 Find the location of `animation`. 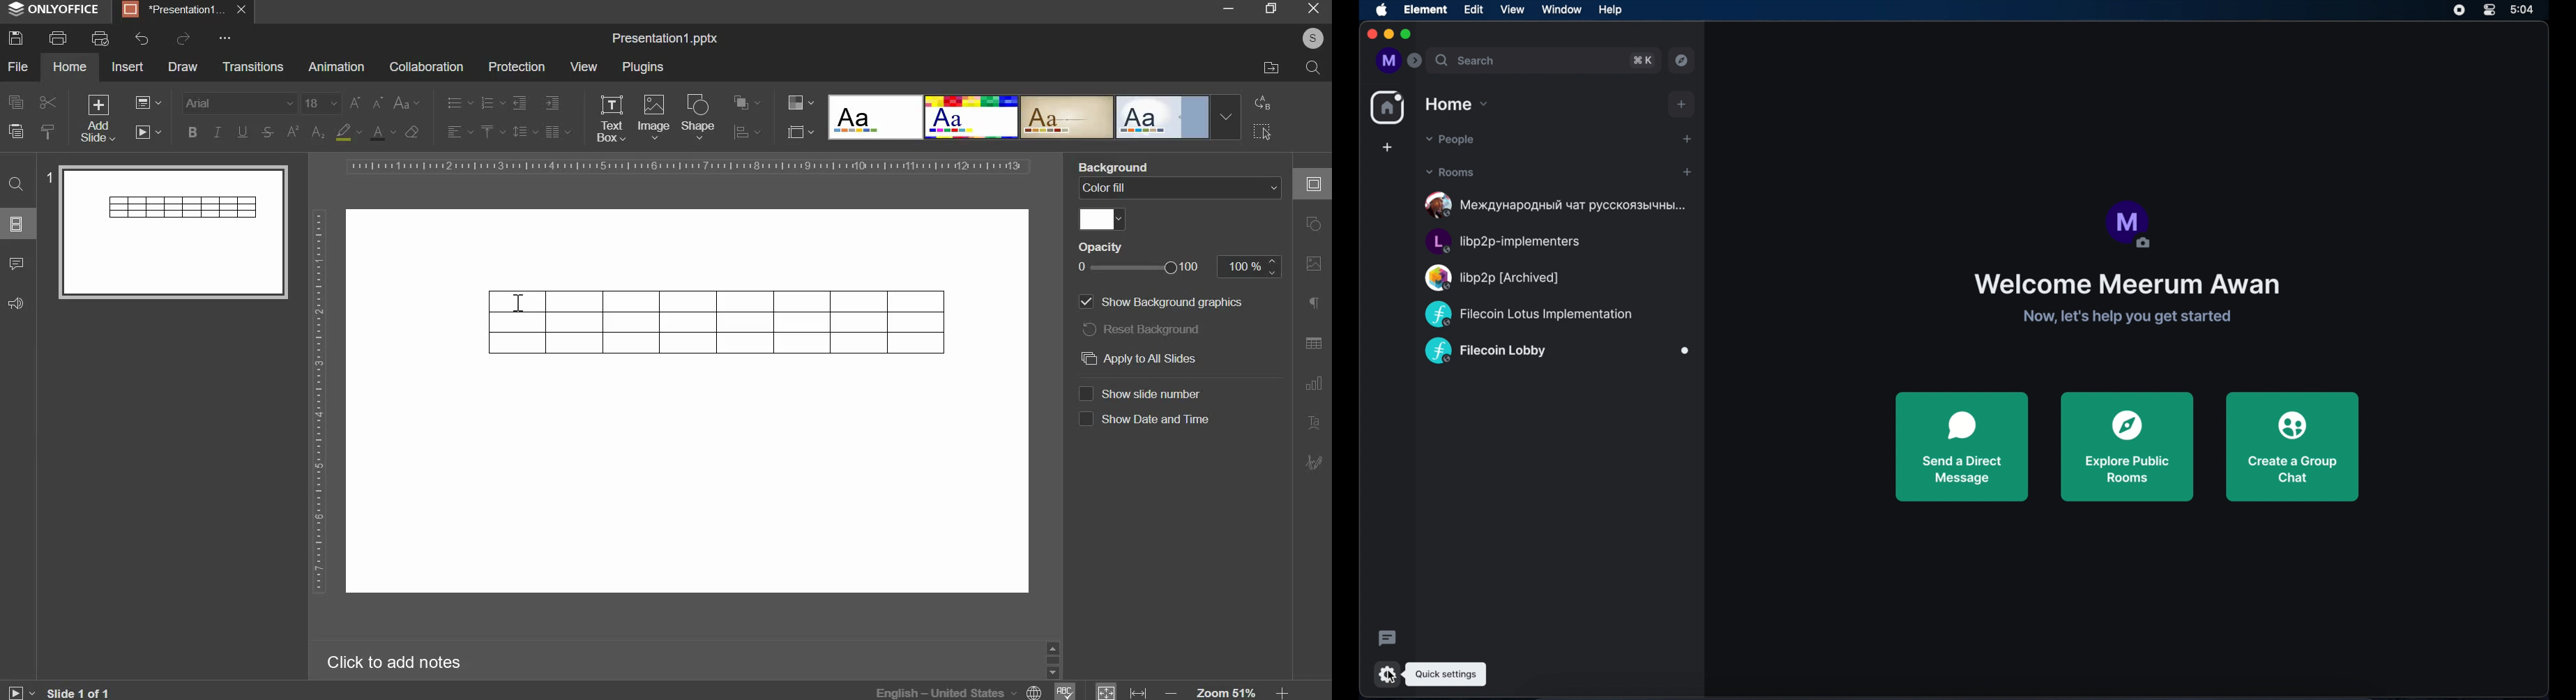

animation is located at coordinates (335, 66).